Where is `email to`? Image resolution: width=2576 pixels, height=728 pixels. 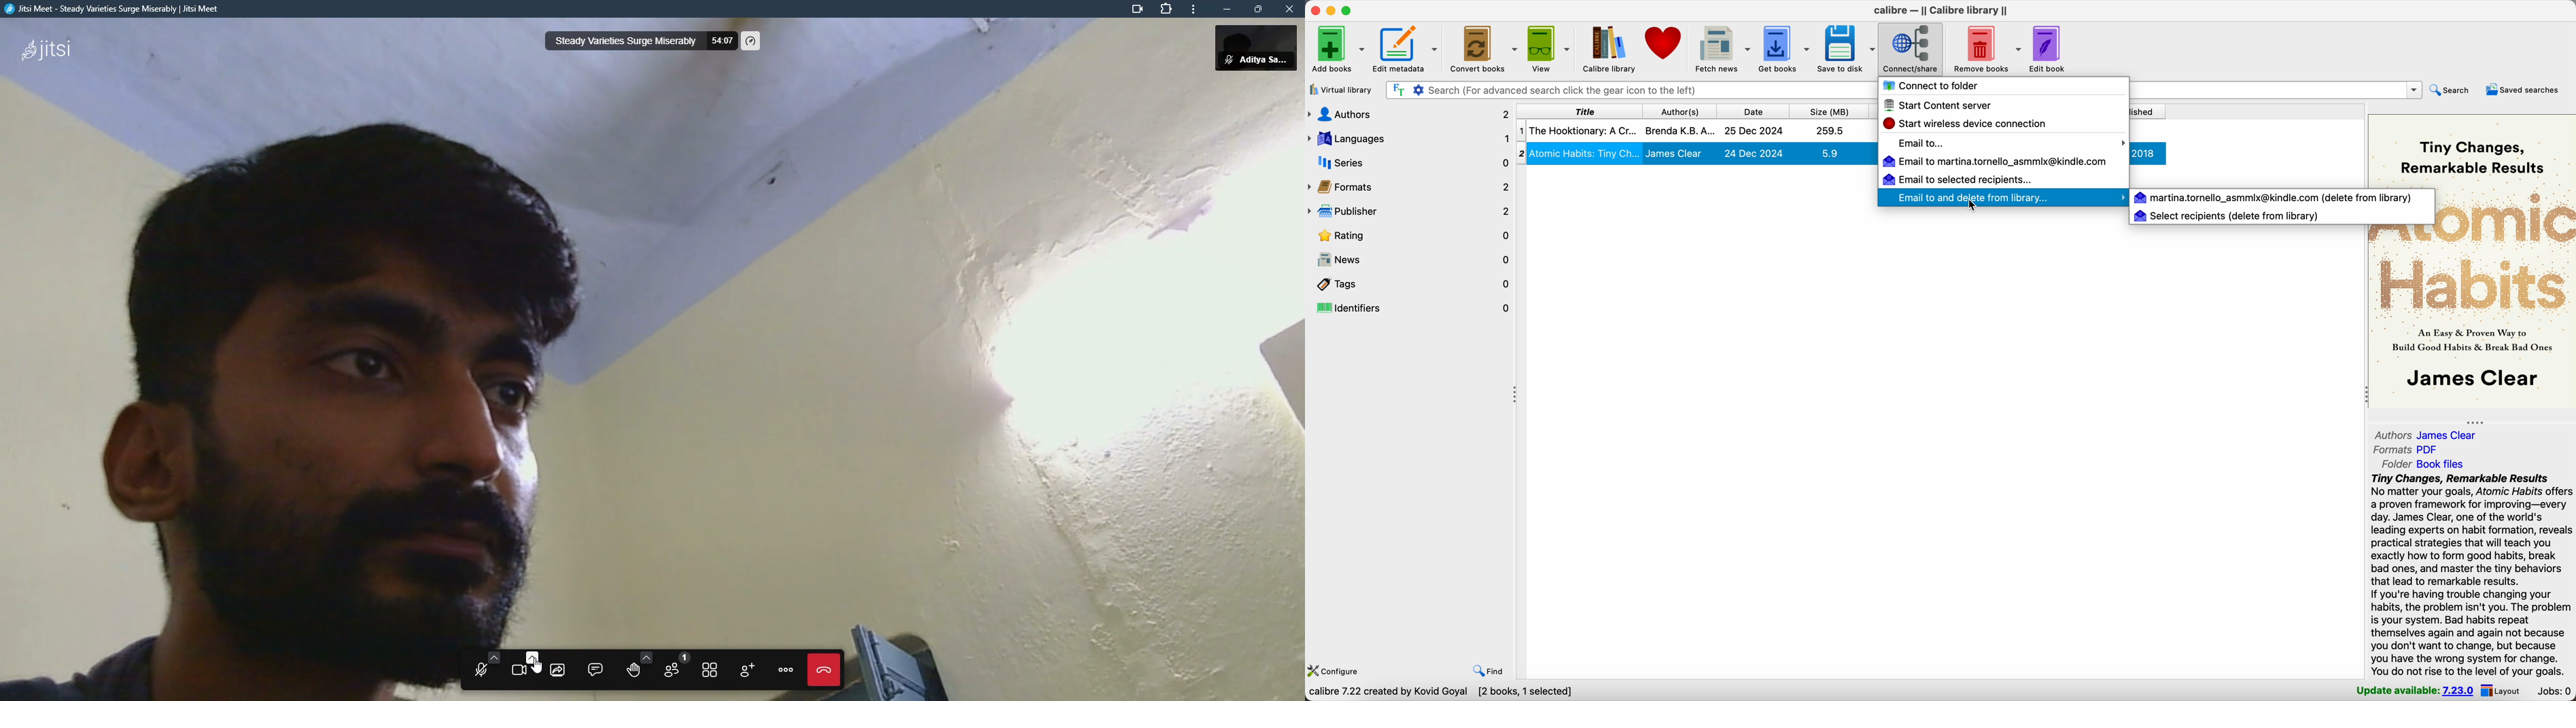 email to is located at coordinates (2011, 143).